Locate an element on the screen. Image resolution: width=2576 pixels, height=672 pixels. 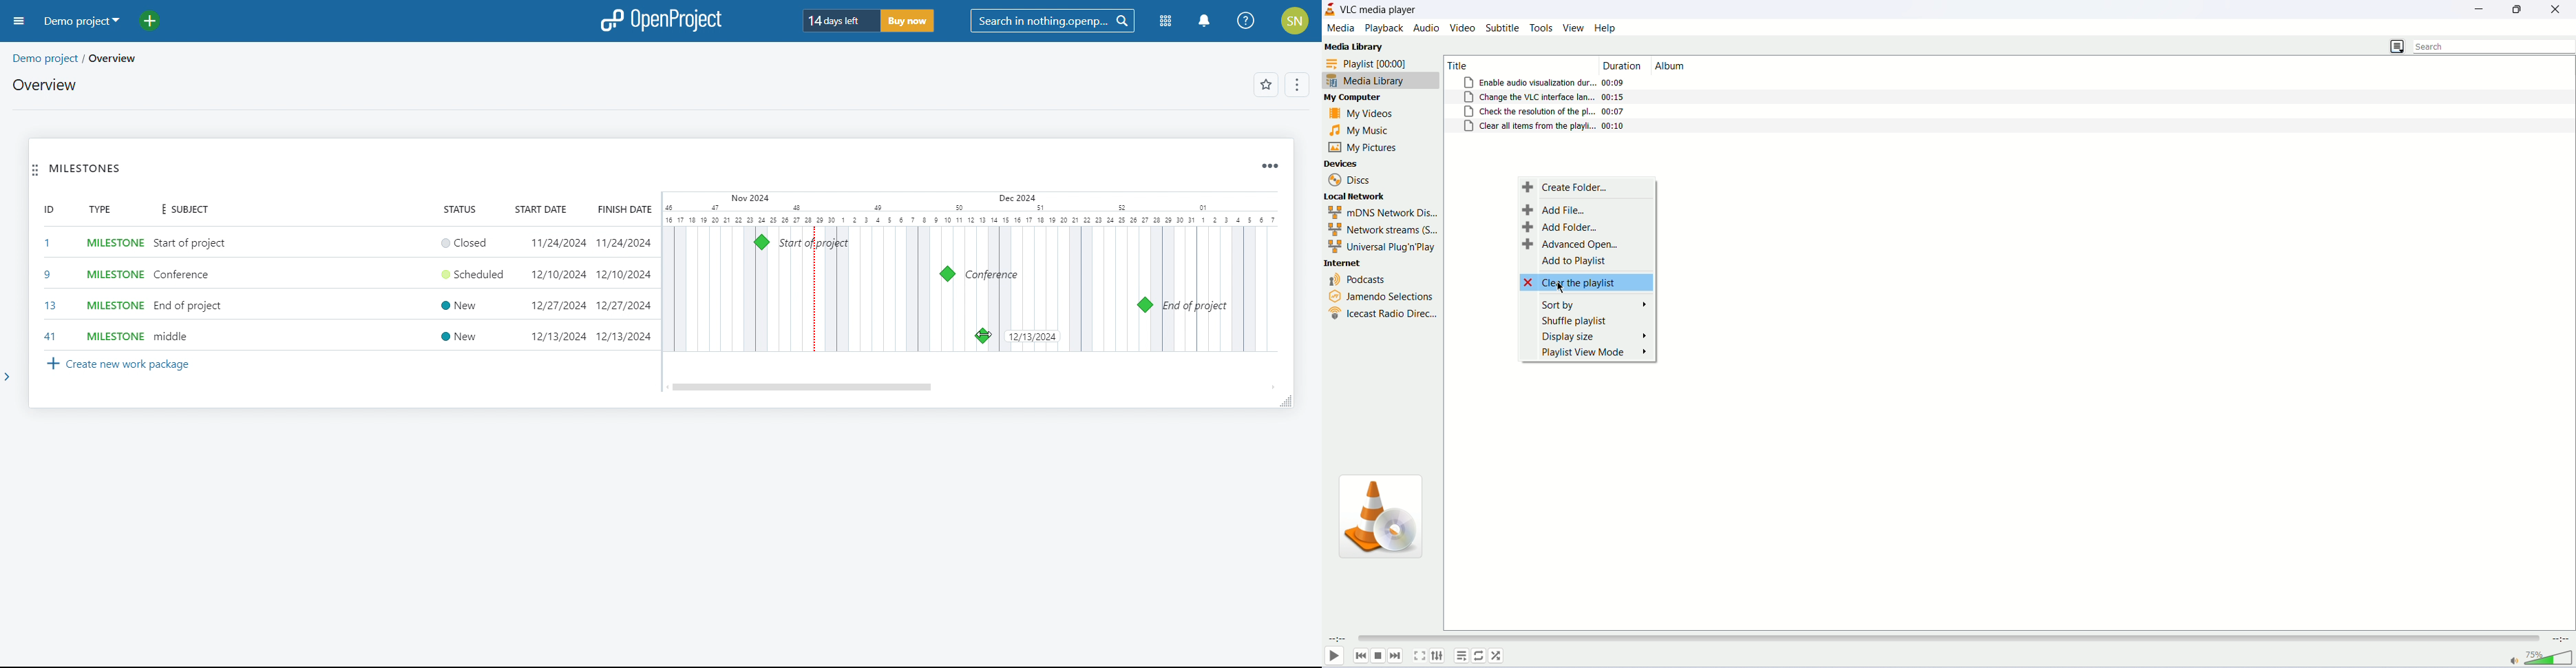
milestone 9 is located at coordinates (947, 274).